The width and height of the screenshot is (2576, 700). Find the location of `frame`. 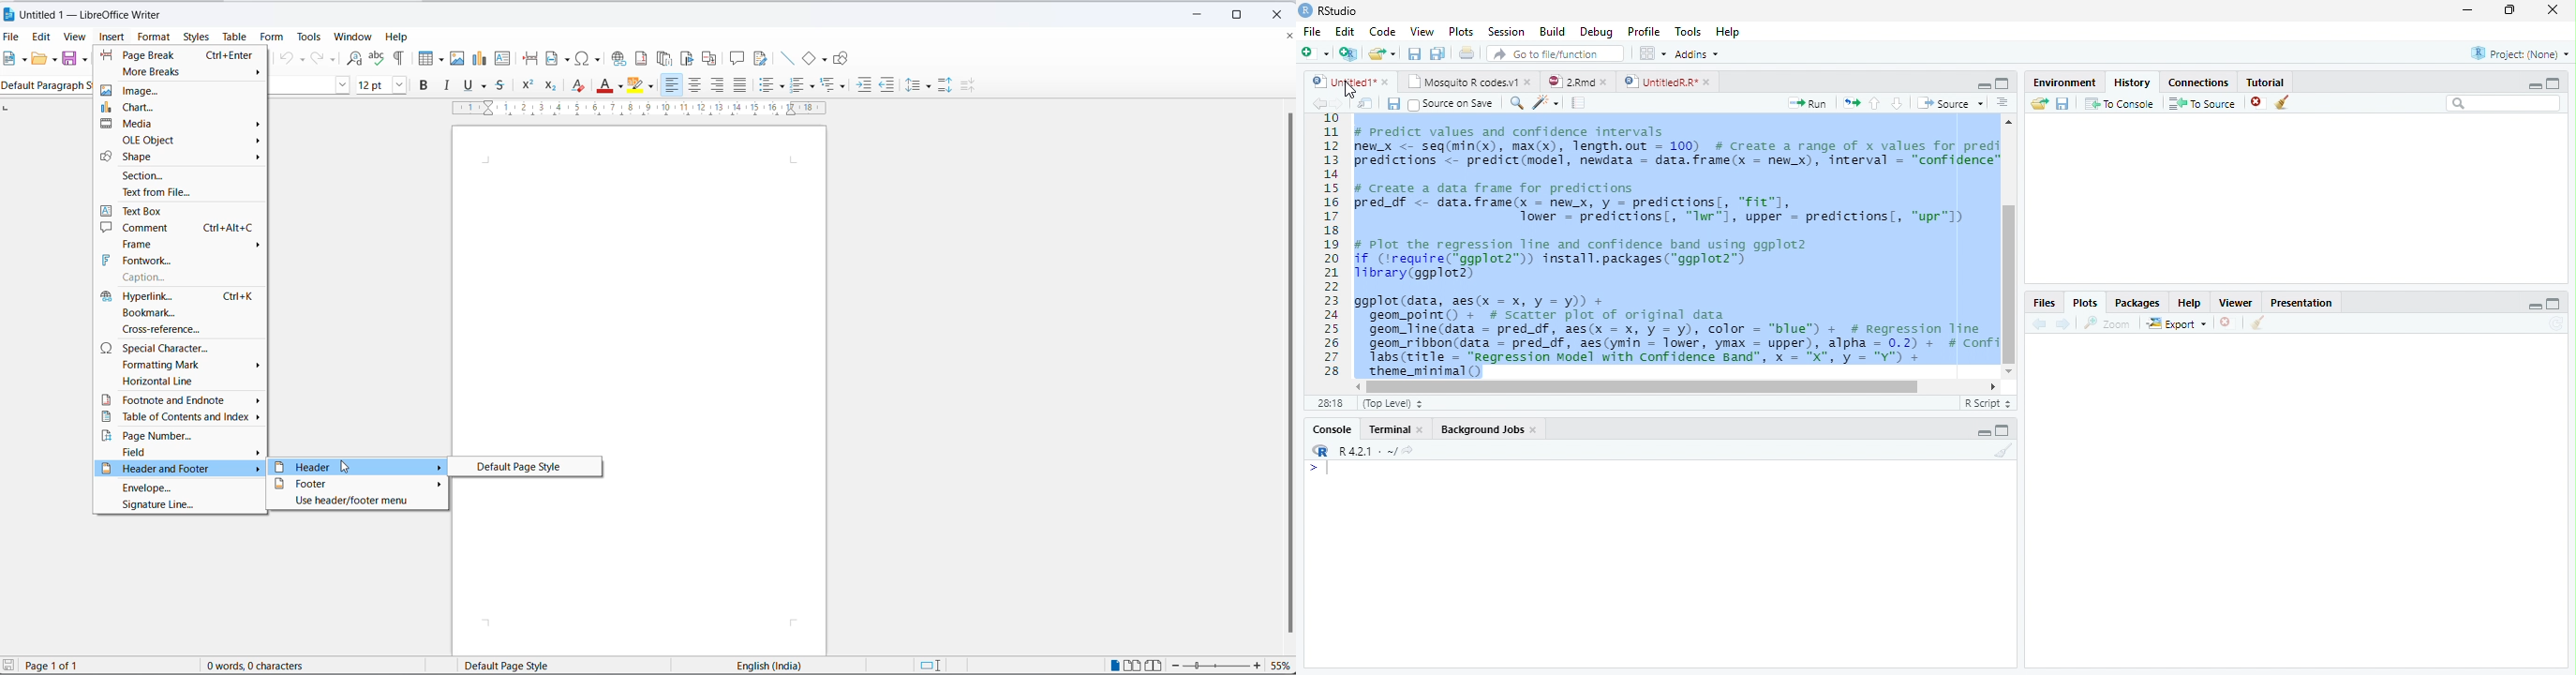

frame is located at coordinates (179, 244).